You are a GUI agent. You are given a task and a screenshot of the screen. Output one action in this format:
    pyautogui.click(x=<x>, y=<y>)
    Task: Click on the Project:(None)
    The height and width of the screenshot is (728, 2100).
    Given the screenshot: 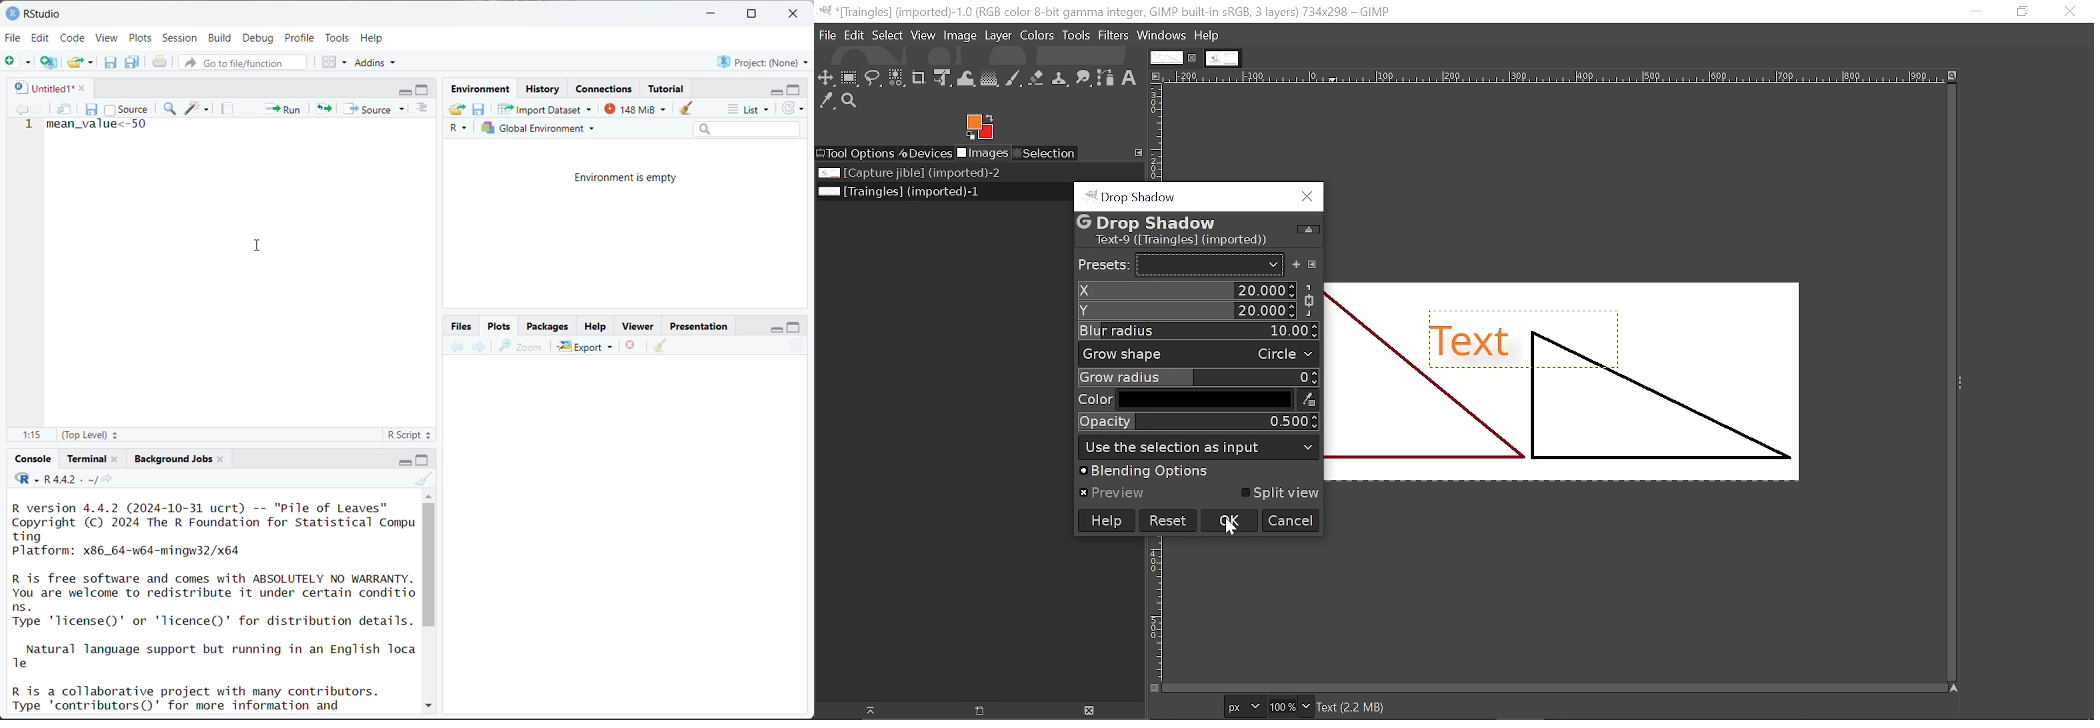 What is the action you would take?
    pyautogui.click(x=762, y=61)
    